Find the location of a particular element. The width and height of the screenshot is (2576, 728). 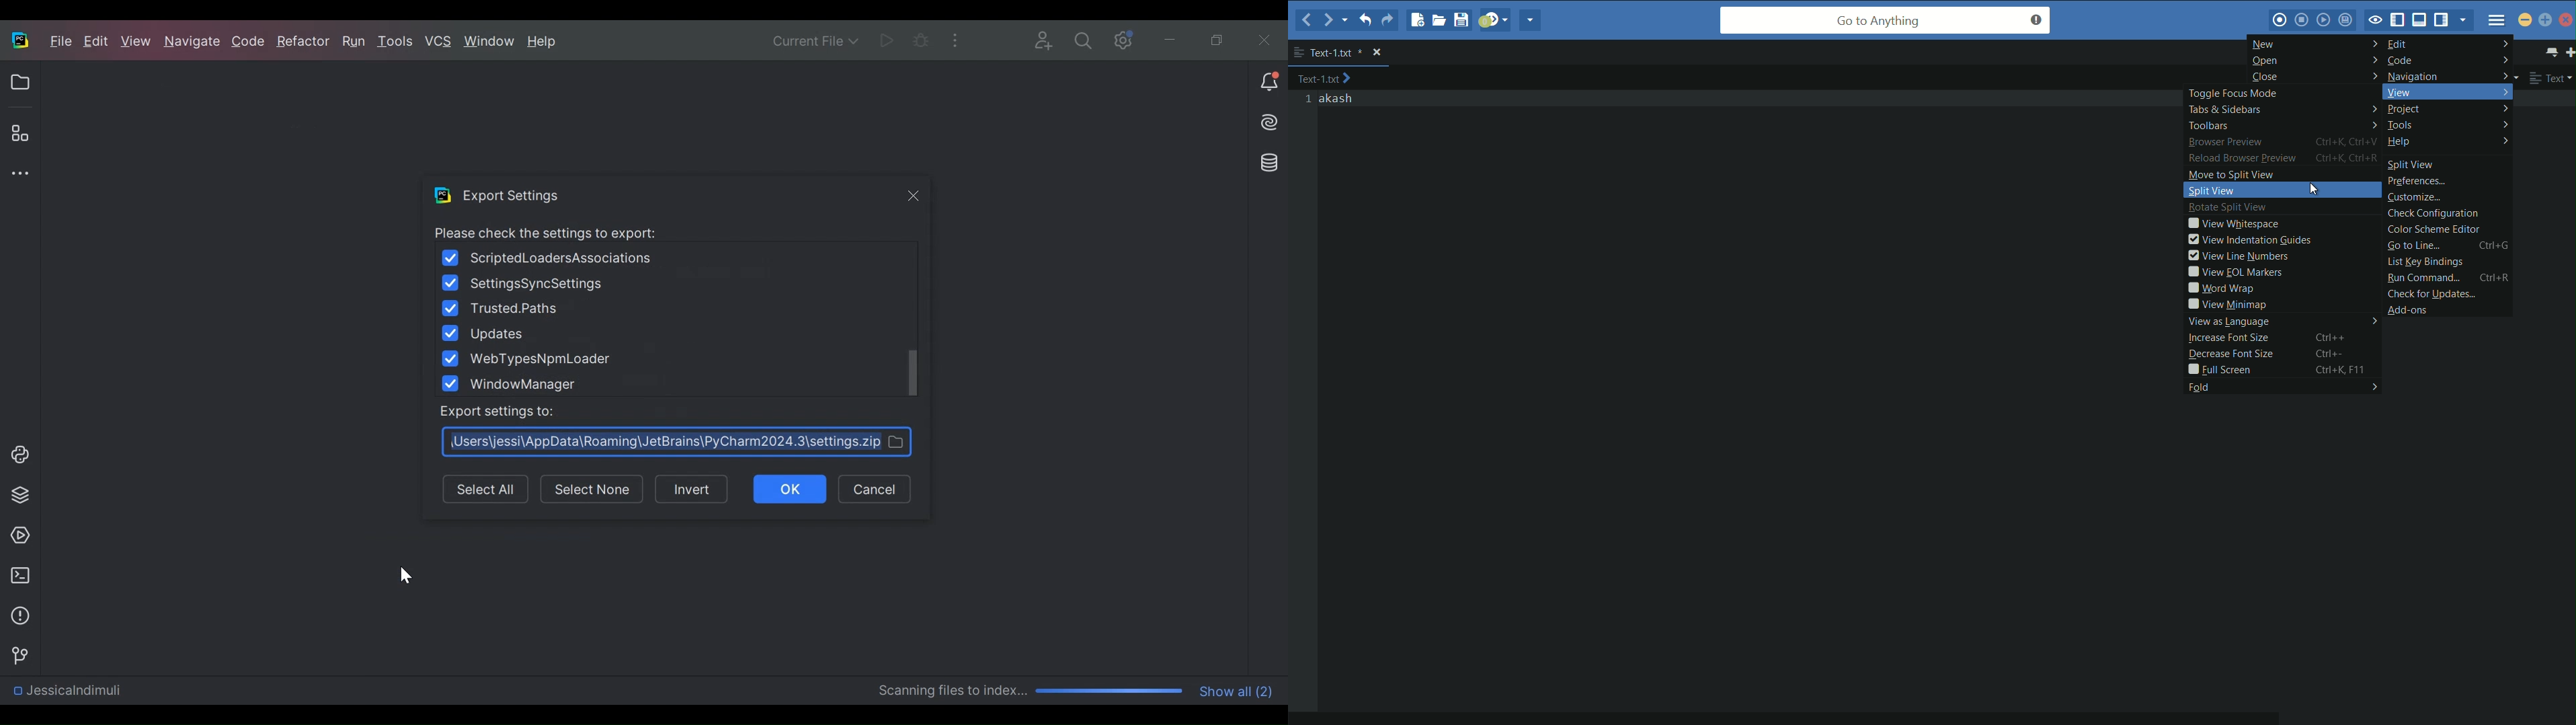

Vertical Scroll bar is located at coordinates (913, 372).